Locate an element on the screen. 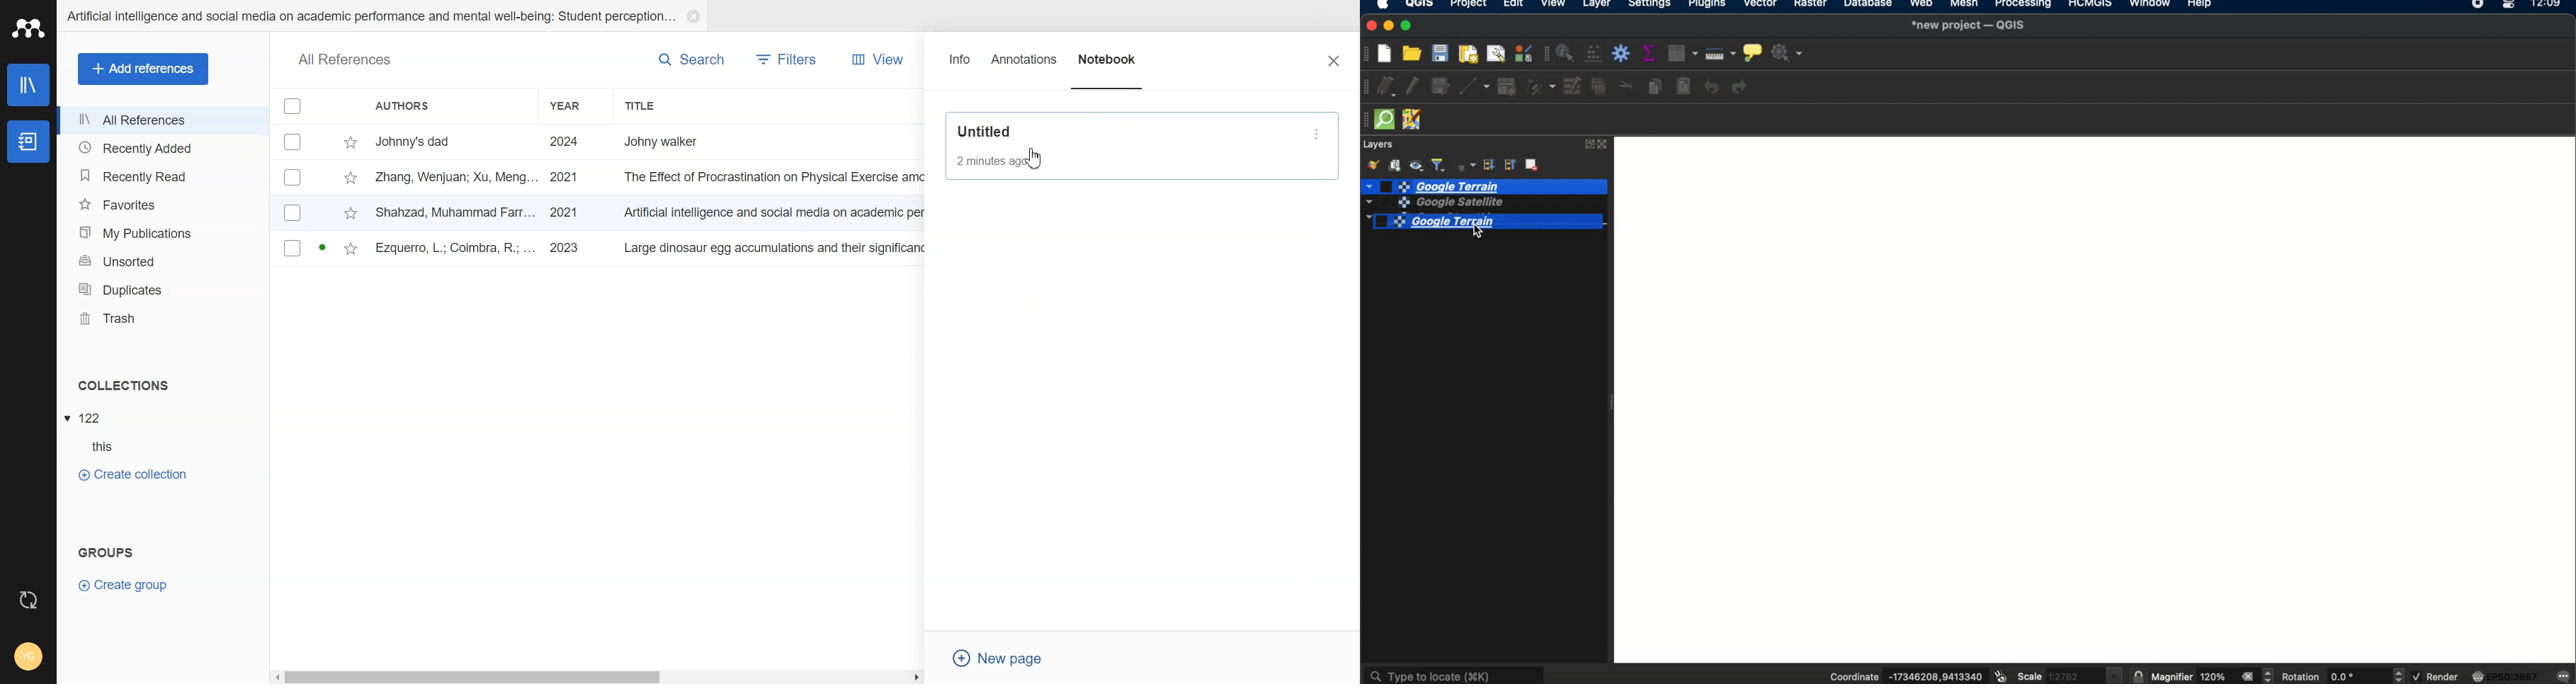  close is located at coordinates (1606, 144).